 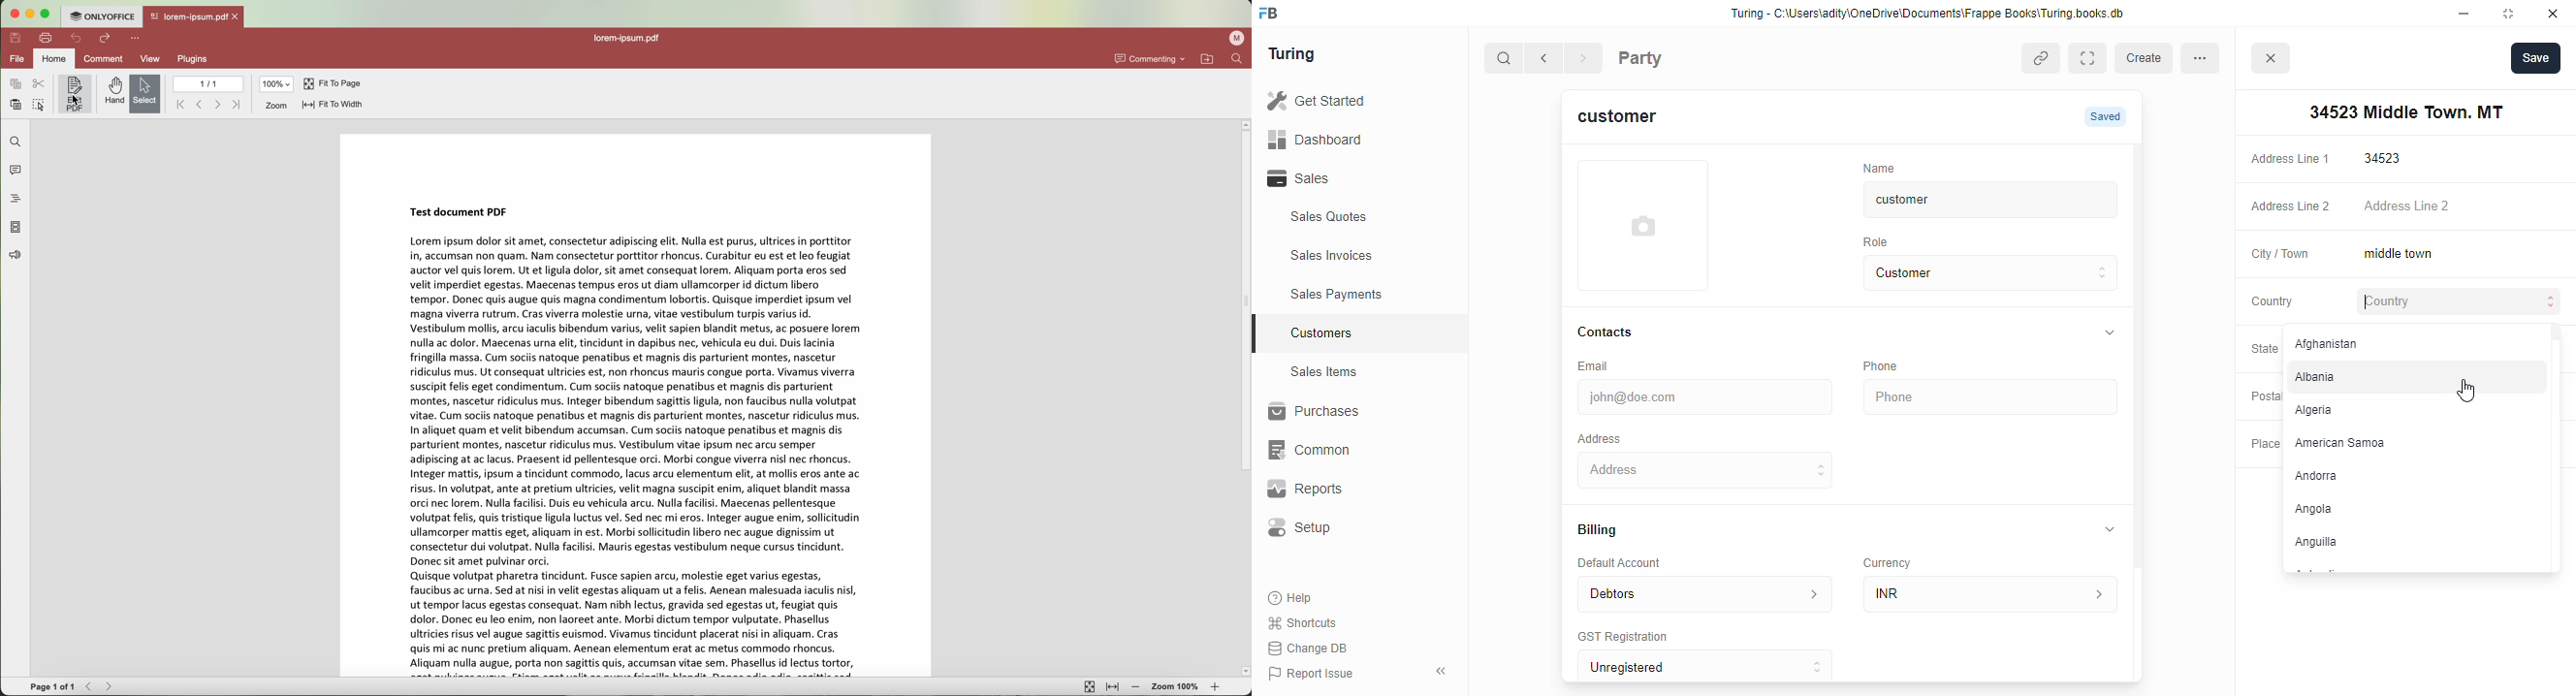 What do you see at coordinates (2147, 58) in the screenshot?
I see `create` at bounding box center [2147, 58].